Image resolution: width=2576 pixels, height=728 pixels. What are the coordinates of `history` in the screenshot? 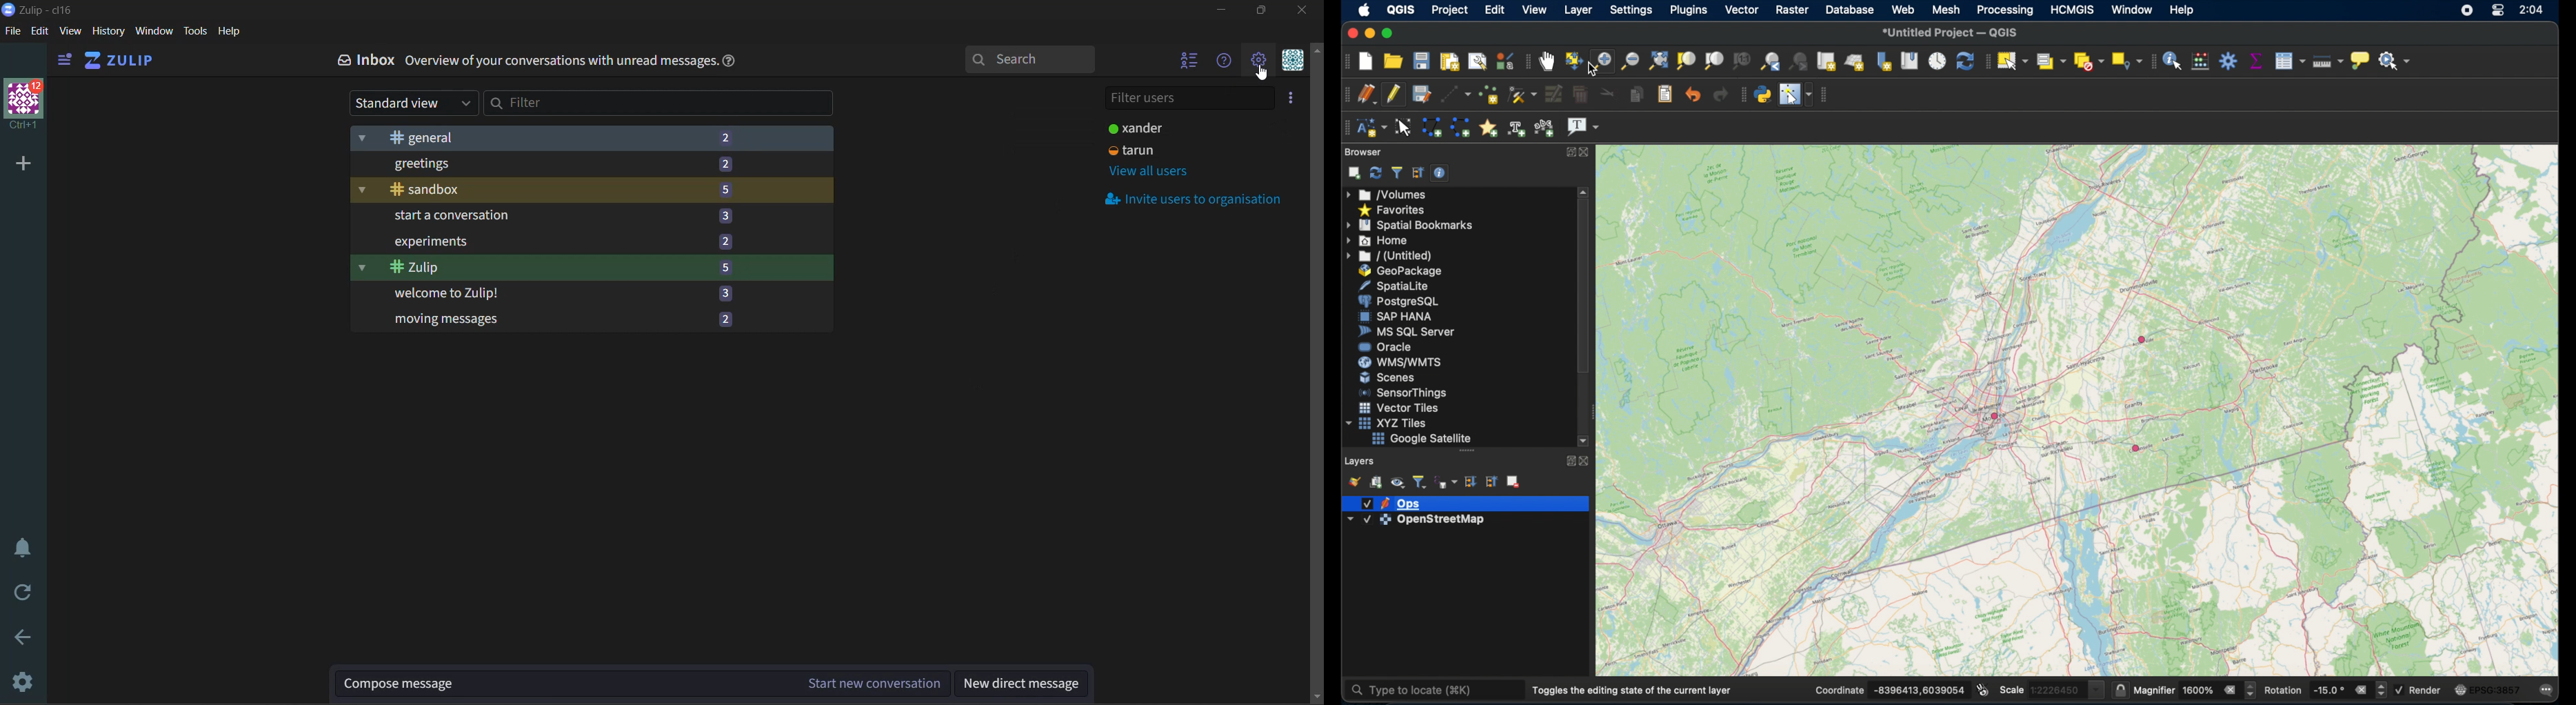 It's located at (108, 34).